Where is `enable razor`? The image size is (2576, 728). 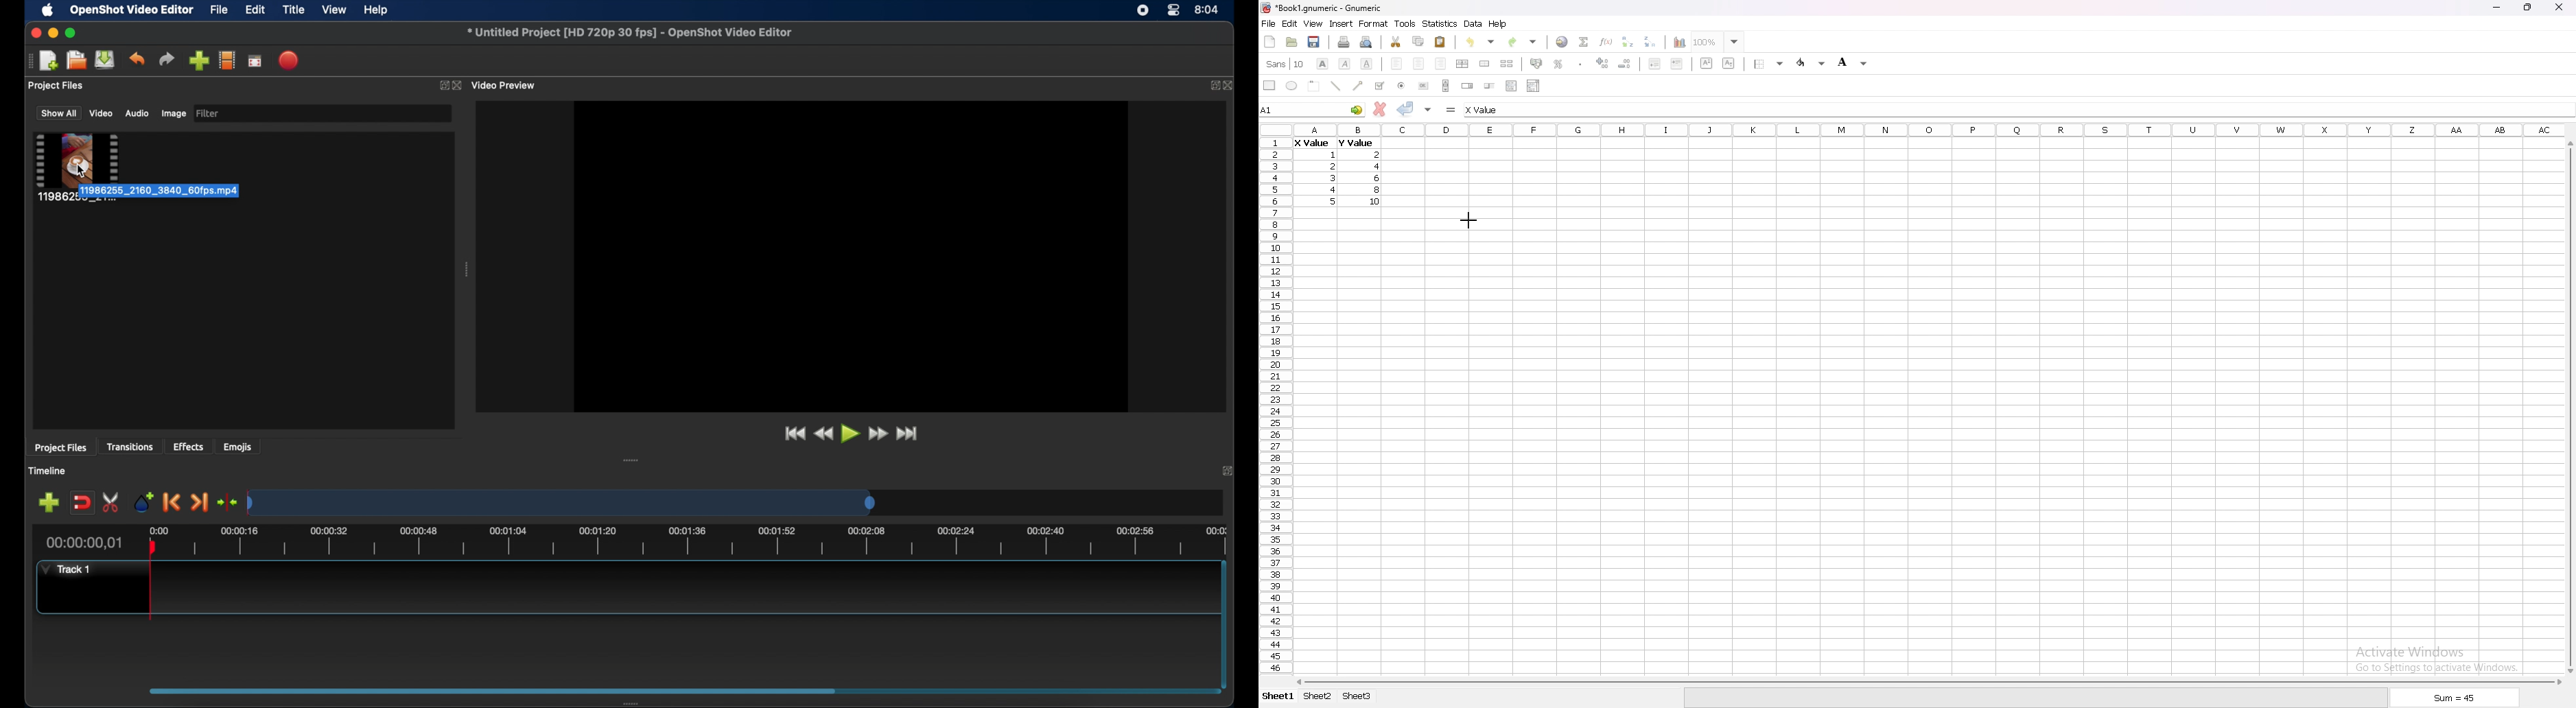 enable razor is located at coordinates (112, 502).